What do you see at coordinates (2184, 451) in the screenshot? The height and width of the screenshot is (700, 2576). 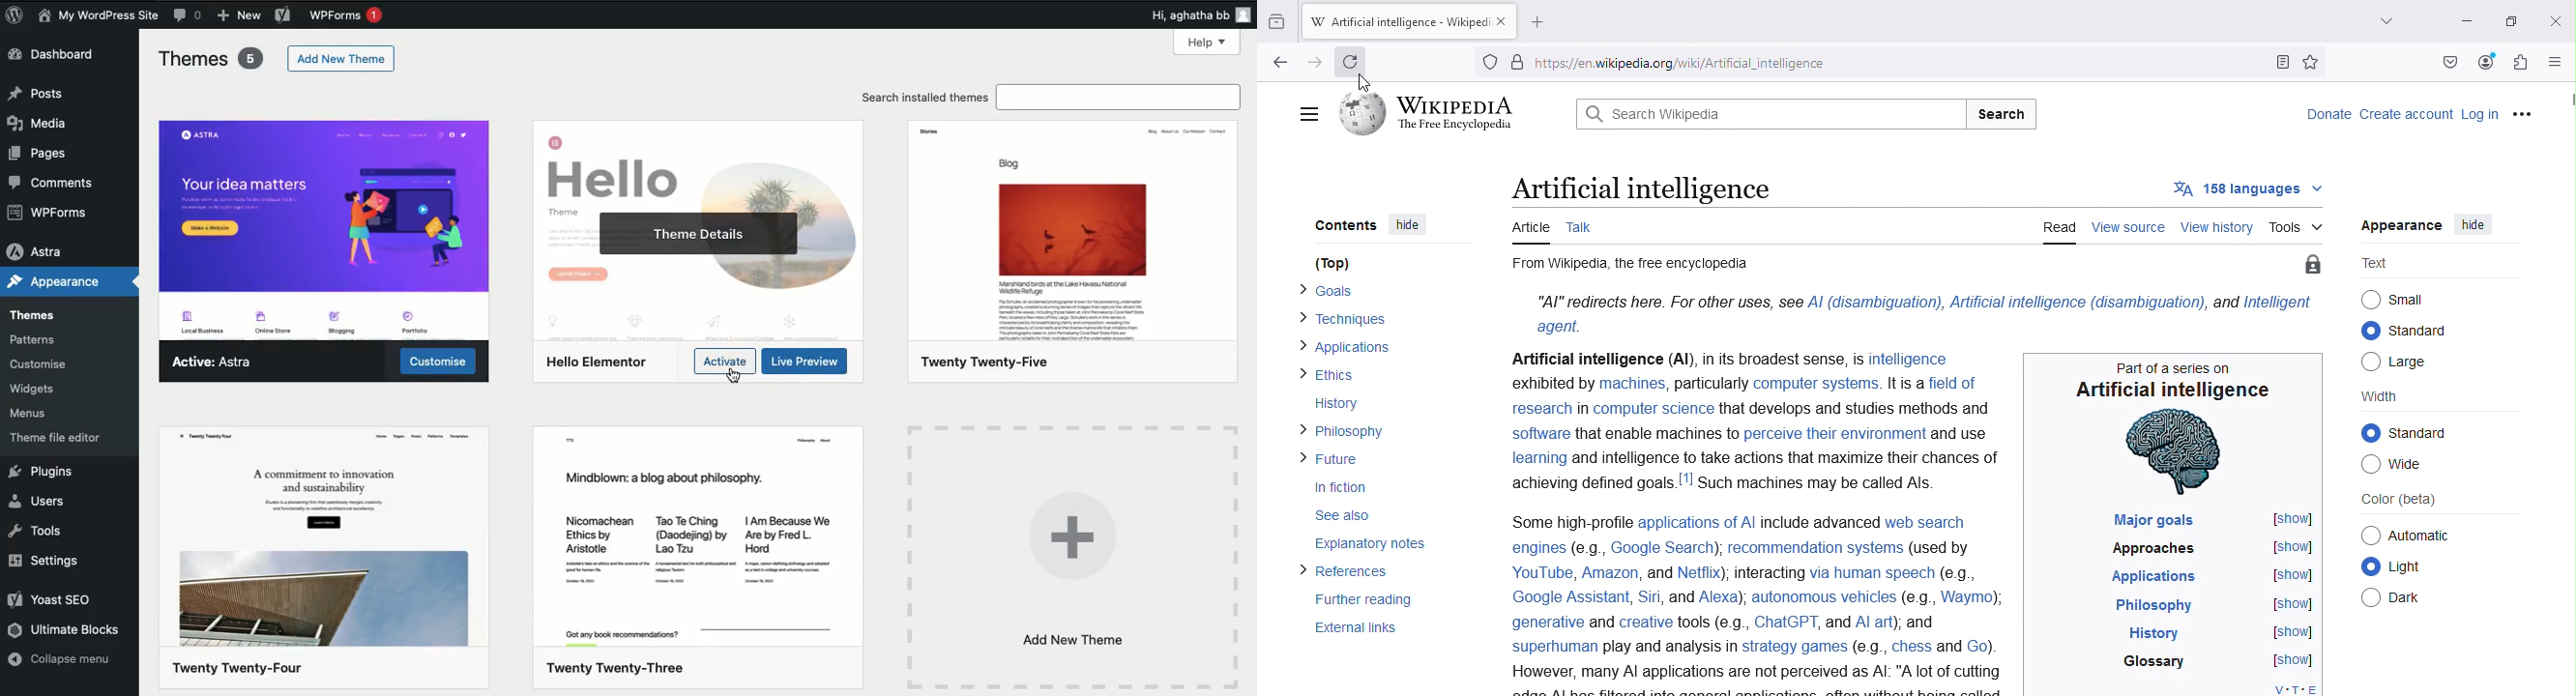 I see `human brain` at bounding box center [2184, 451].